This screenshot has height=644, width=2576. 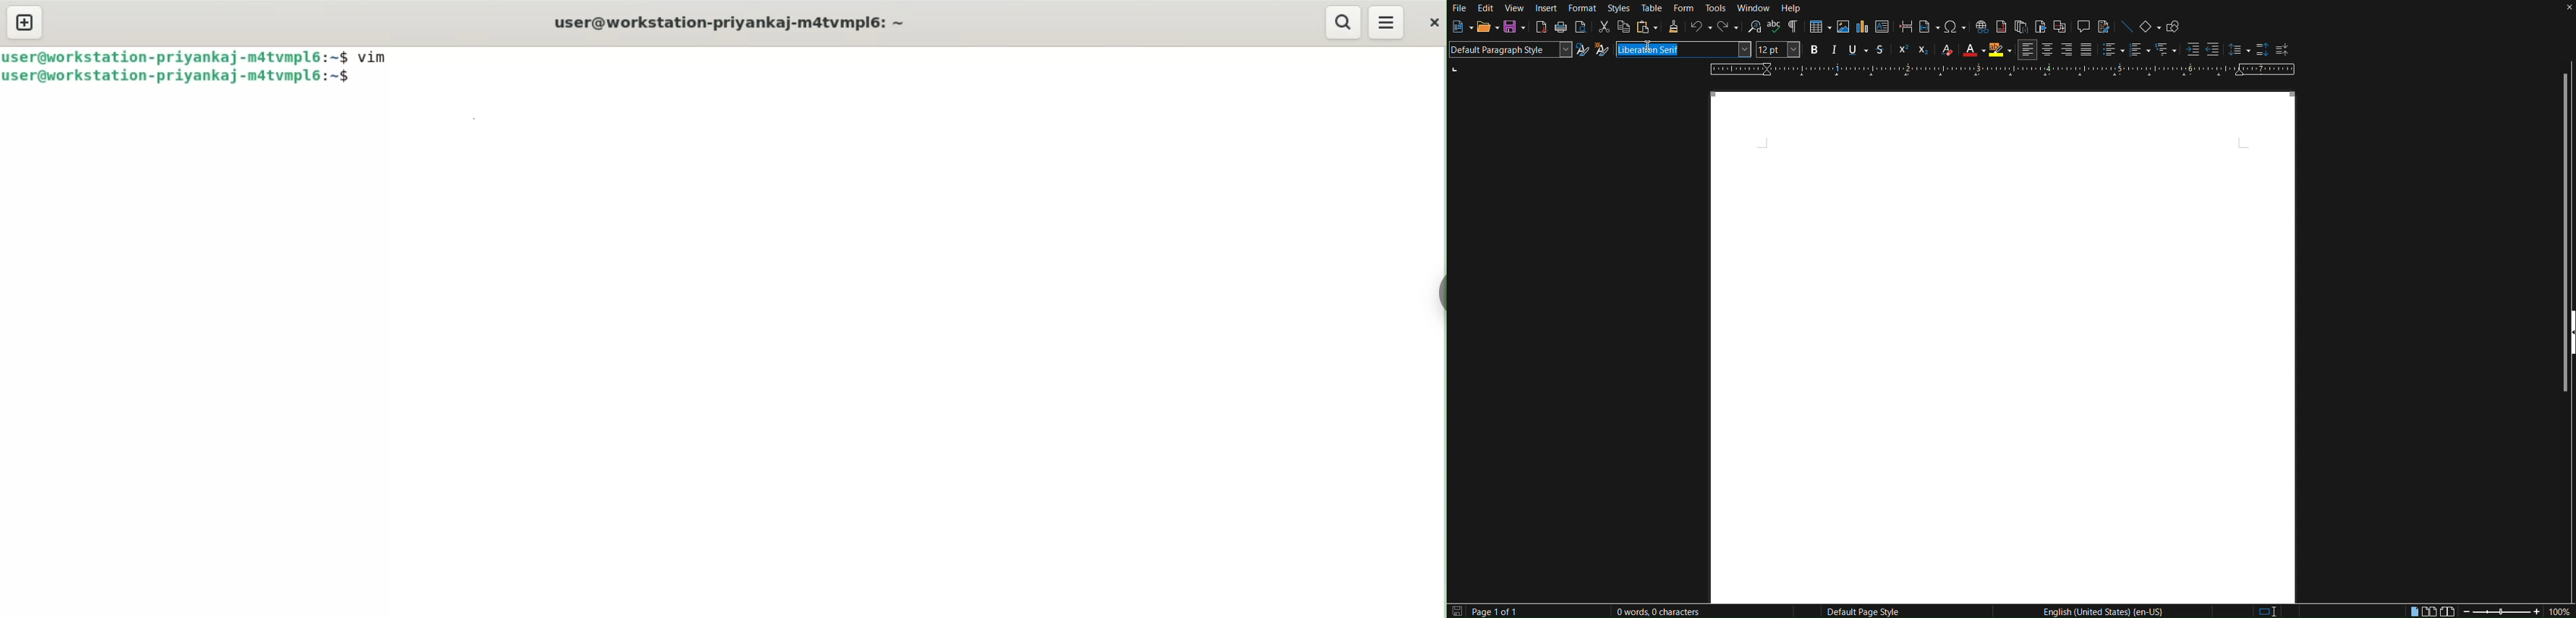 What do you see at coordinates (2040, 28) in the screenshot?
I see `Insert Bookmark` at bounding box center [2040, 28].